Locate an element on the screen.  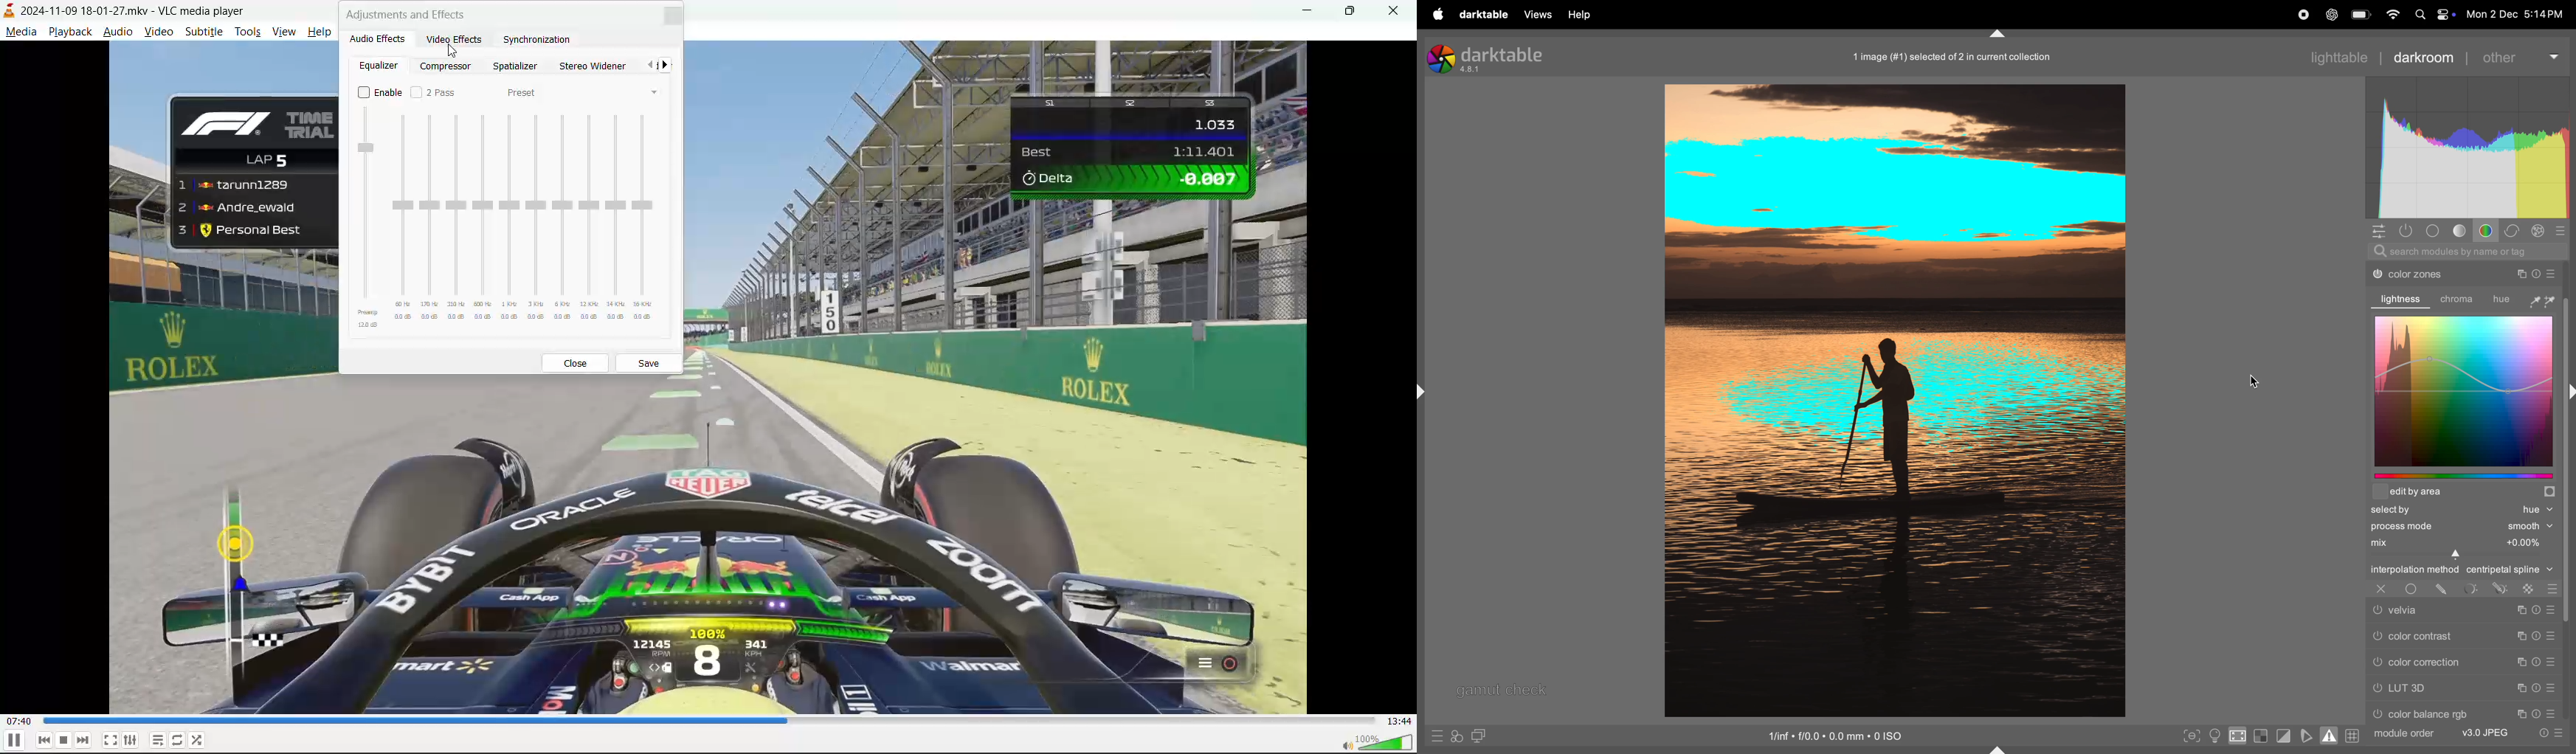
 is located at coordinates (2471, 589).